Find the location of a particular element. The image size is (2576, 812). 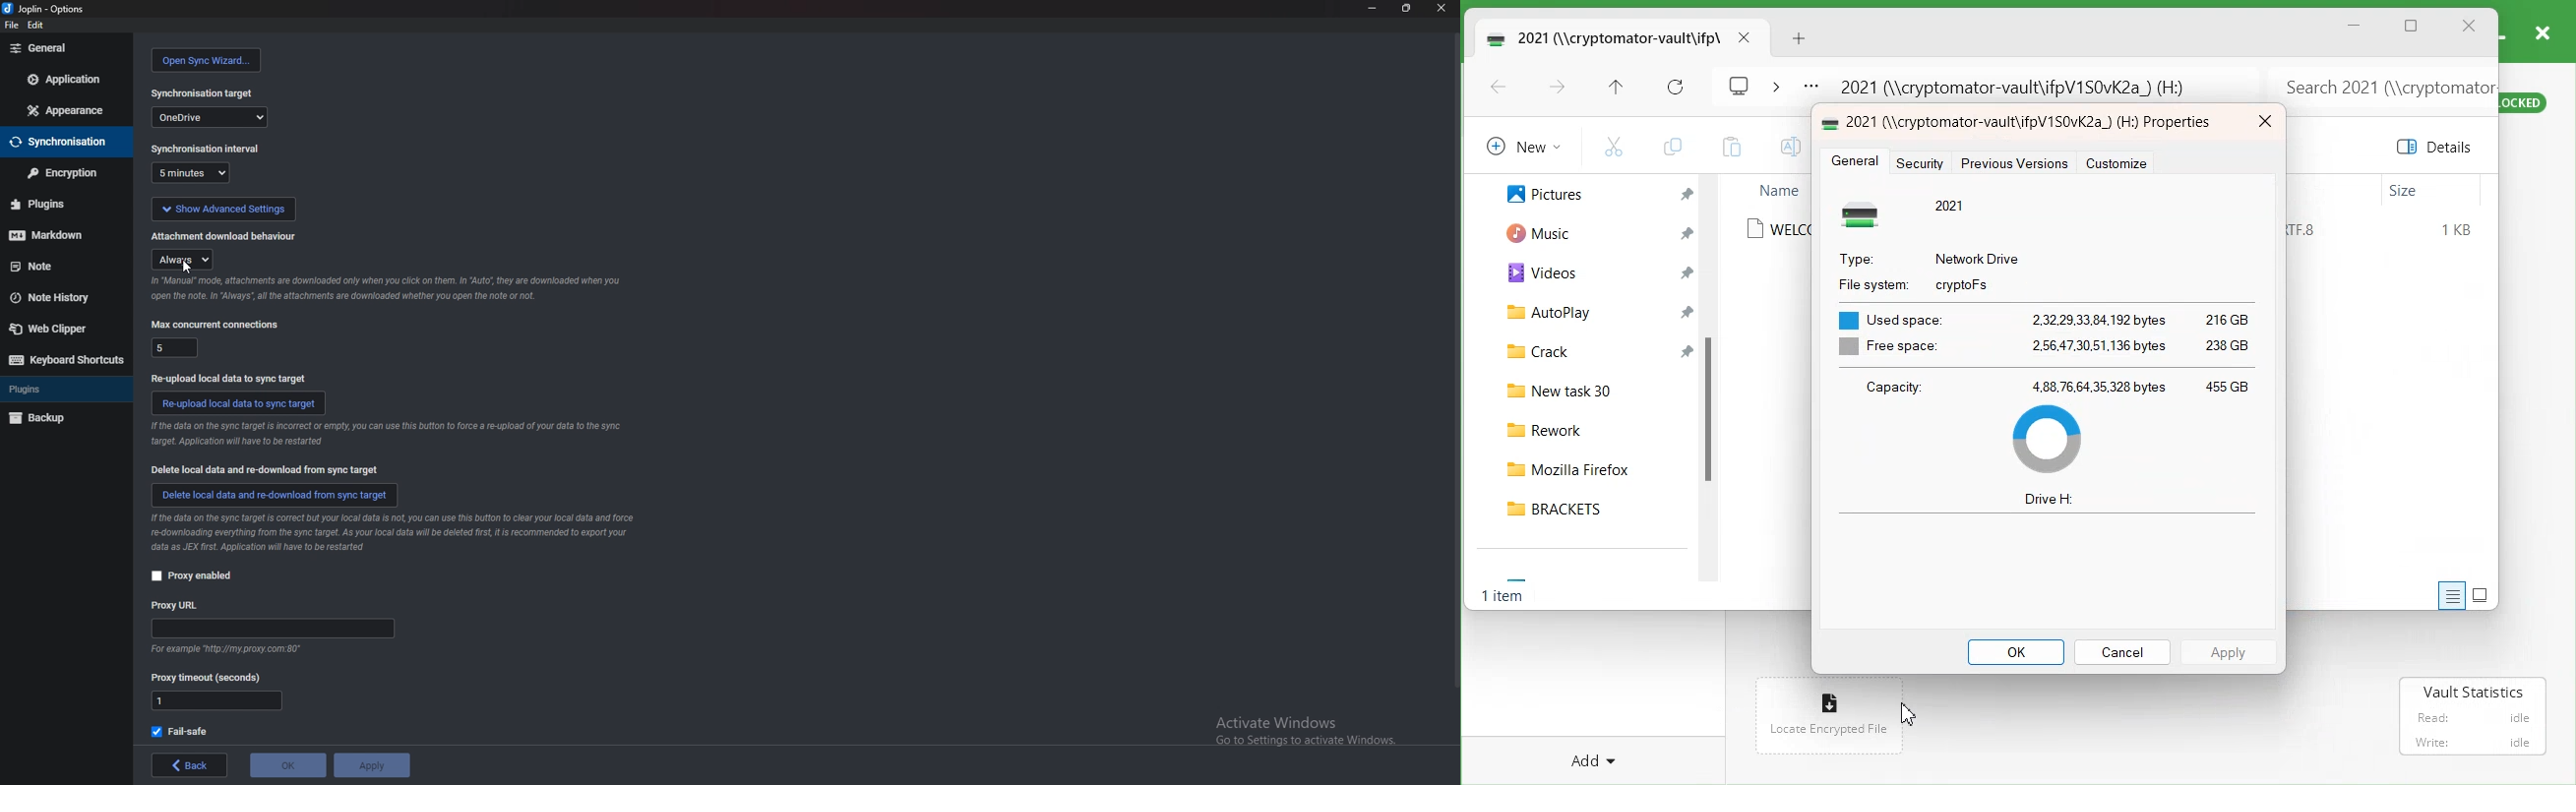

Name is located at coordinates (1778, 190).